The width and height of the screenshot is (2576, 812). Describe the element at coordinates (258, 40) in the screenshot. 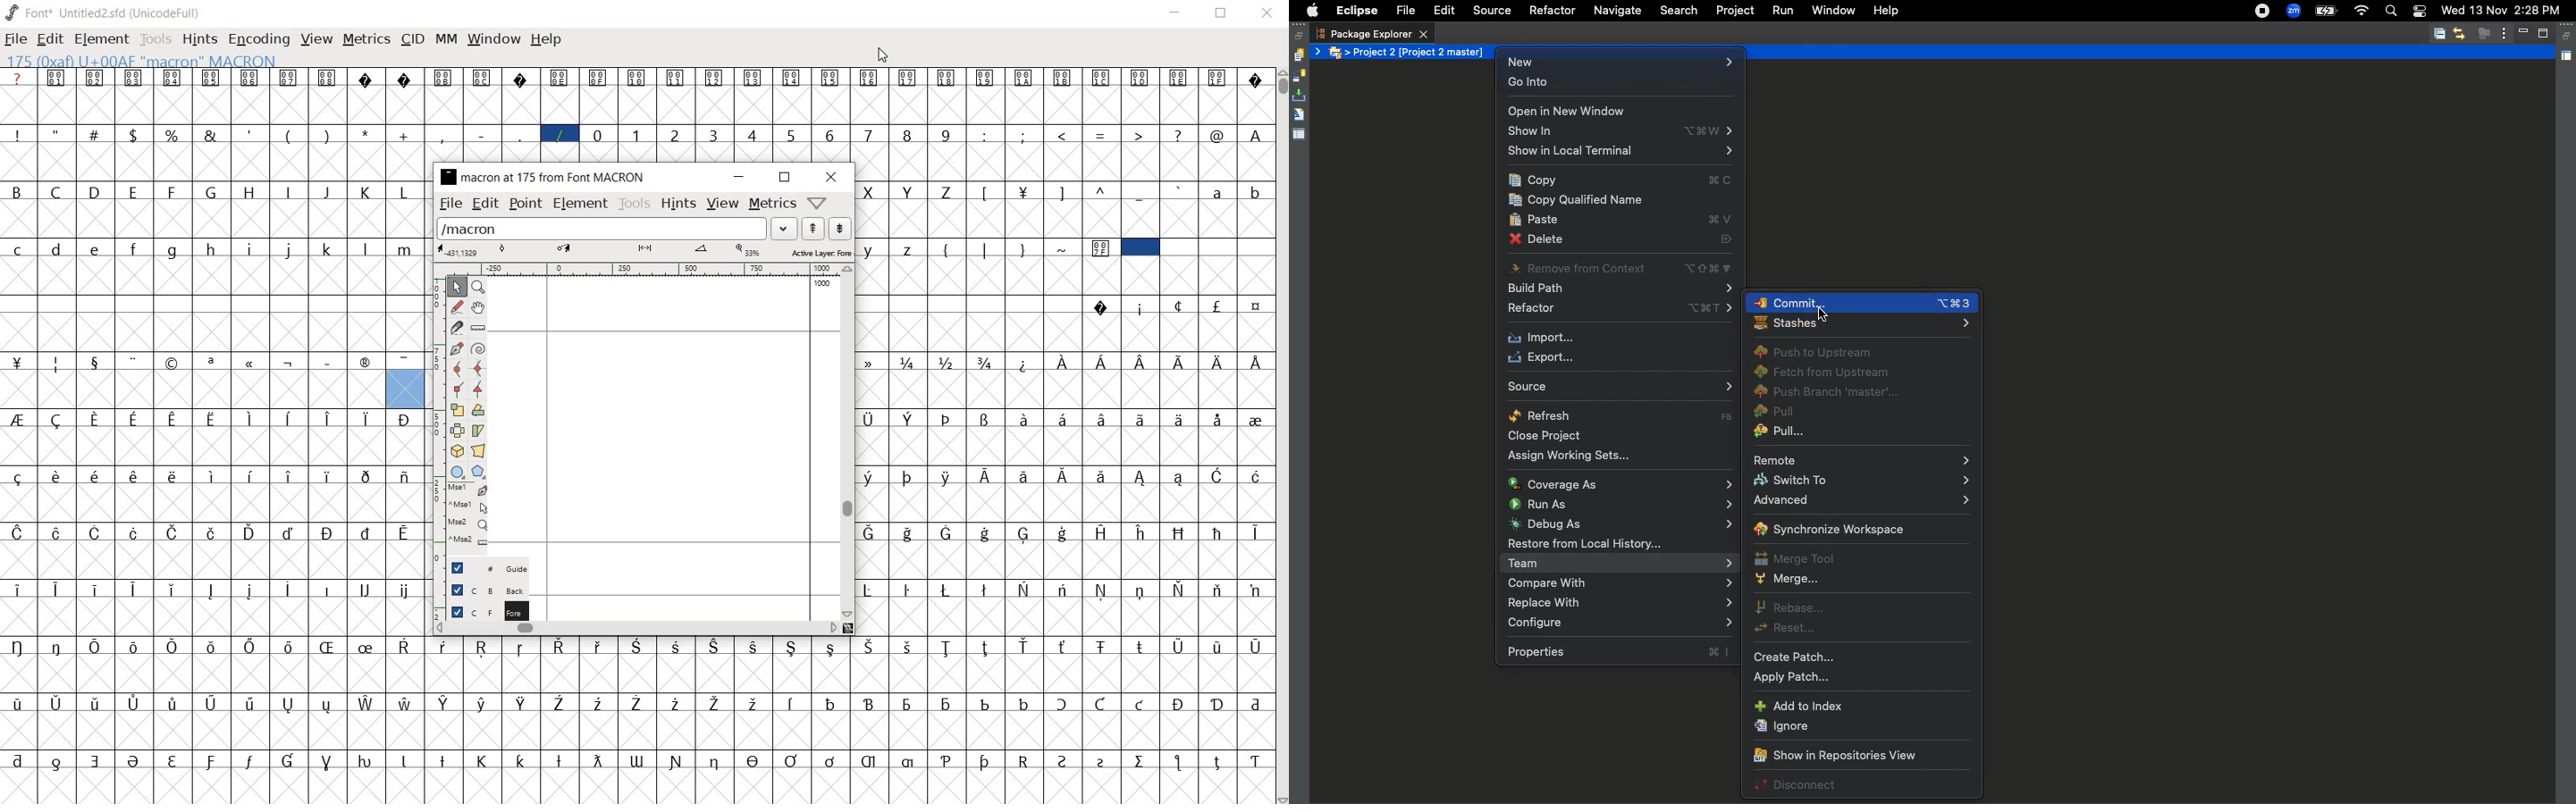

I see `encoding` at that location.